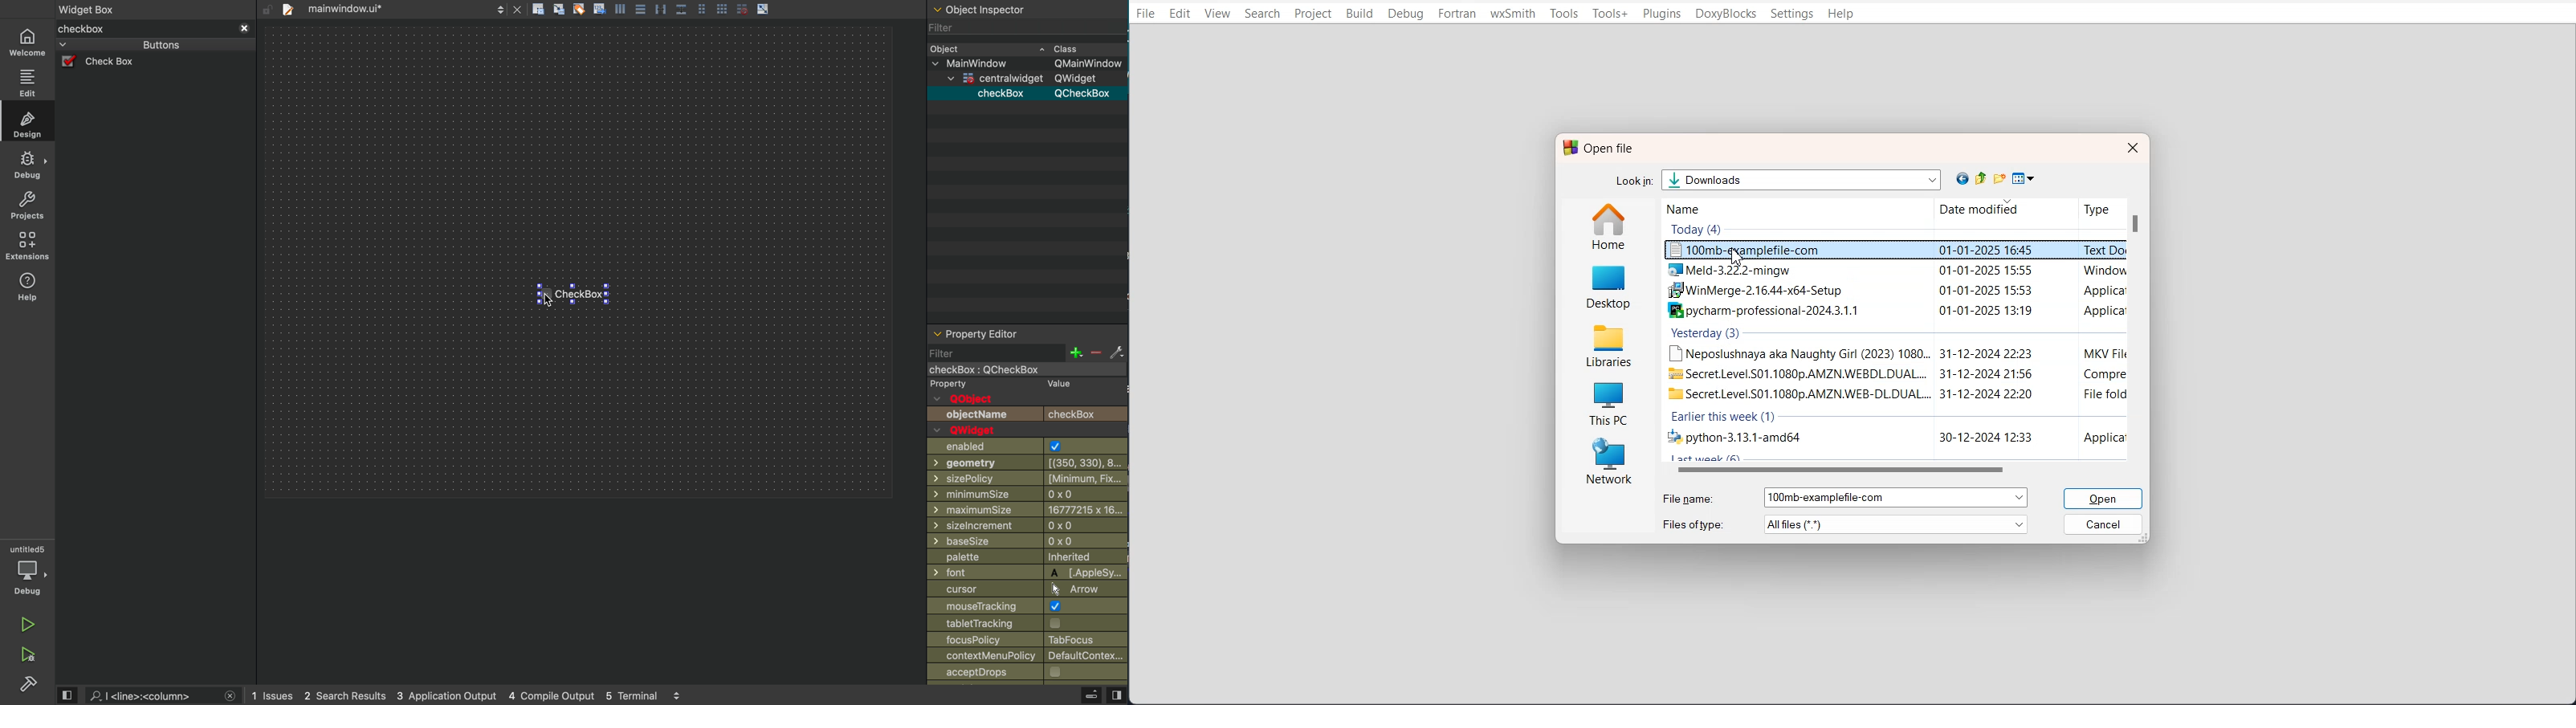 This screenshot has height=728, width=2576. I want to click on Open, so click(2105, 499).